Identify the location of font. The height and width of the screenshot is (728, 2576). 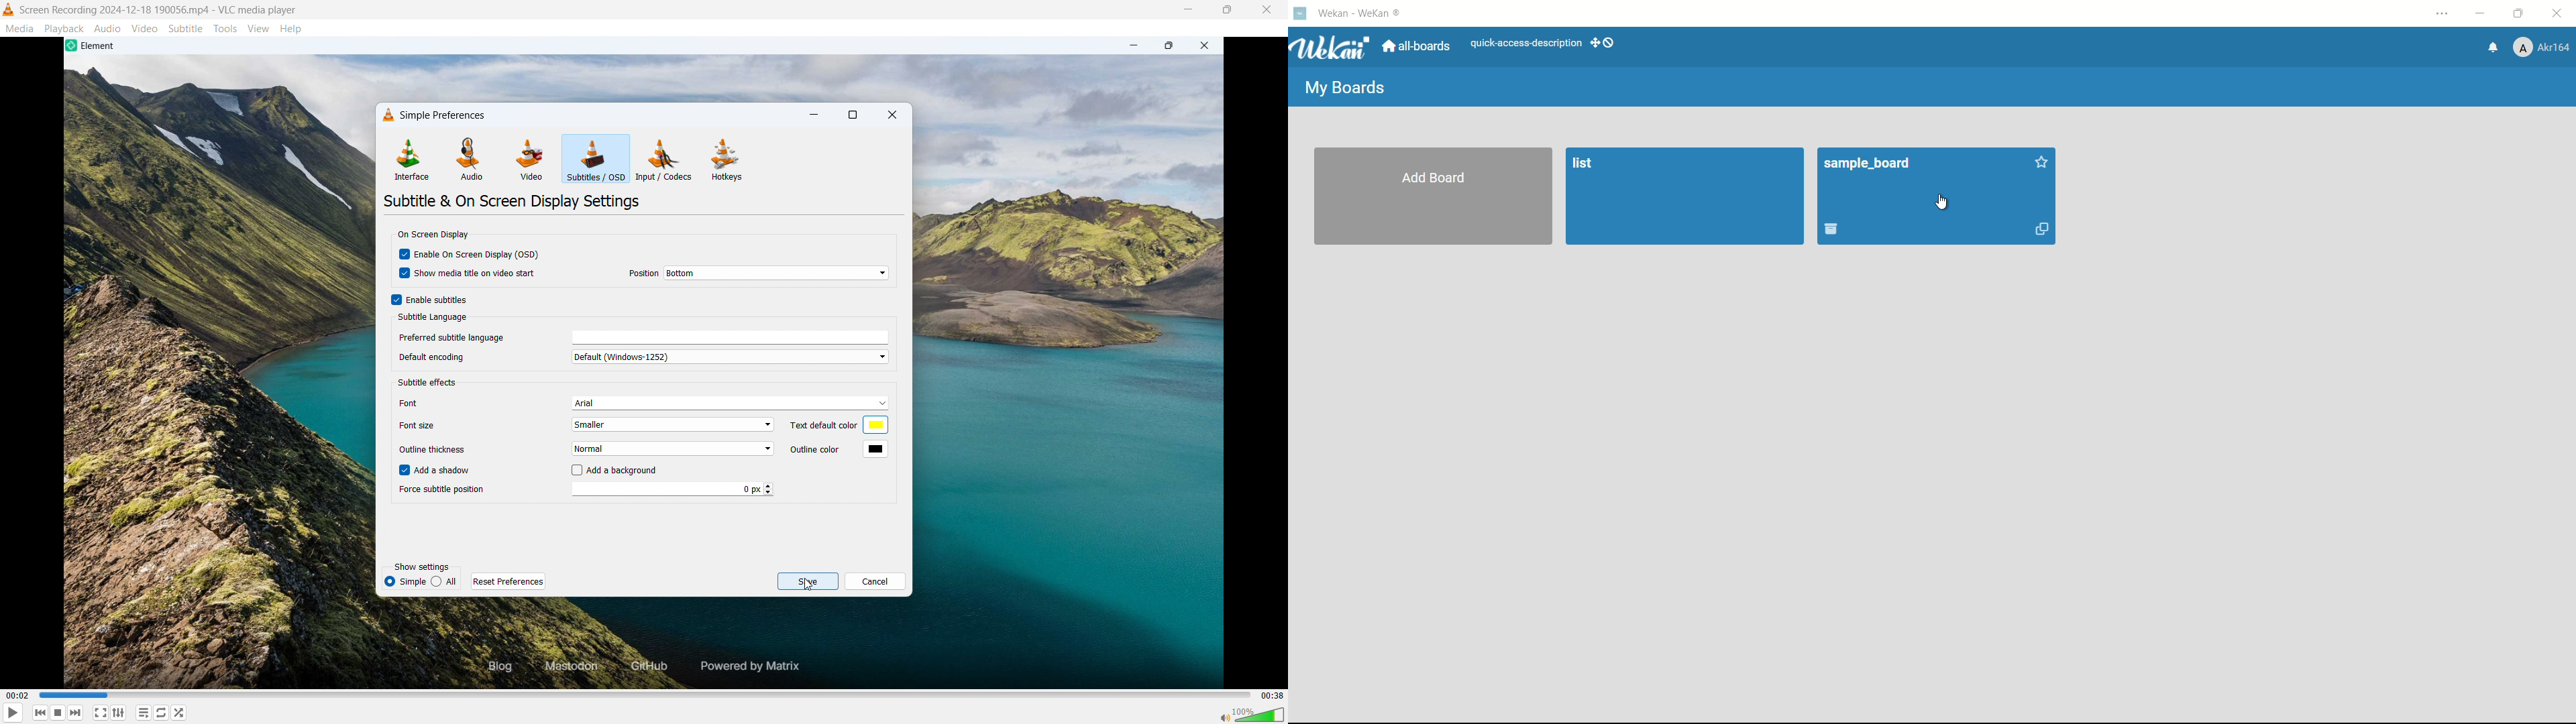
(421, 400).